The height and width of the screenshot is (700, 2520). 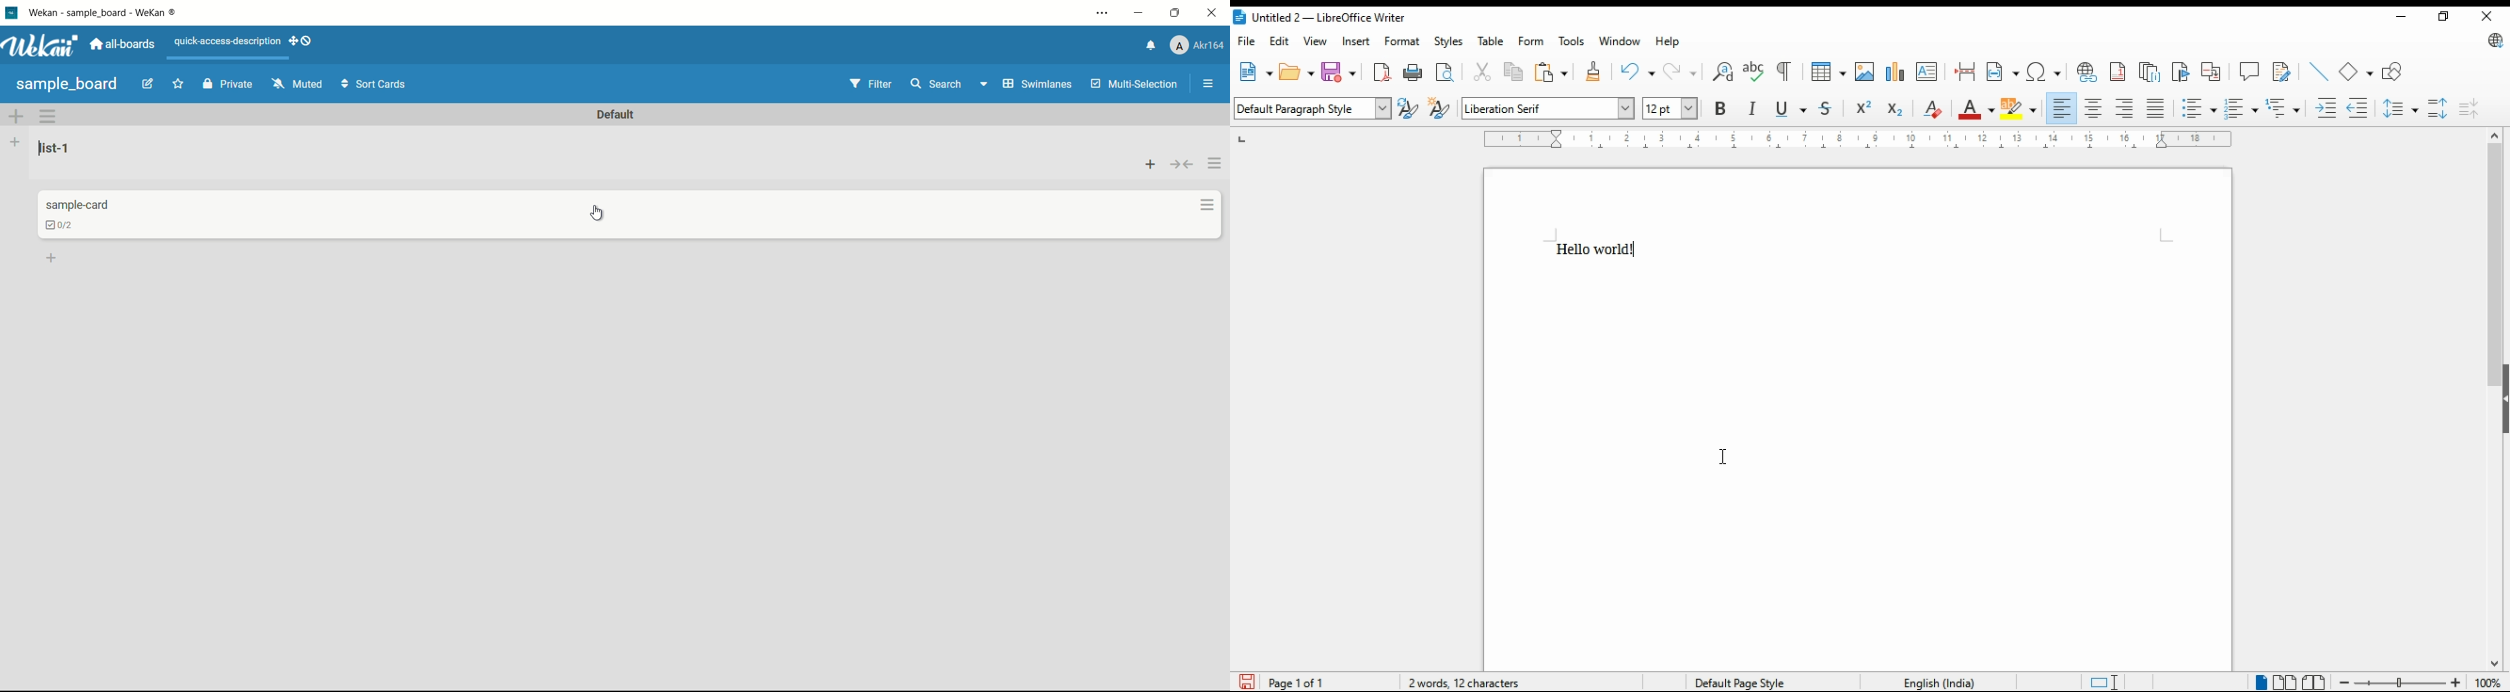 I want to click on insert text box, so click(x=1928, y=71).